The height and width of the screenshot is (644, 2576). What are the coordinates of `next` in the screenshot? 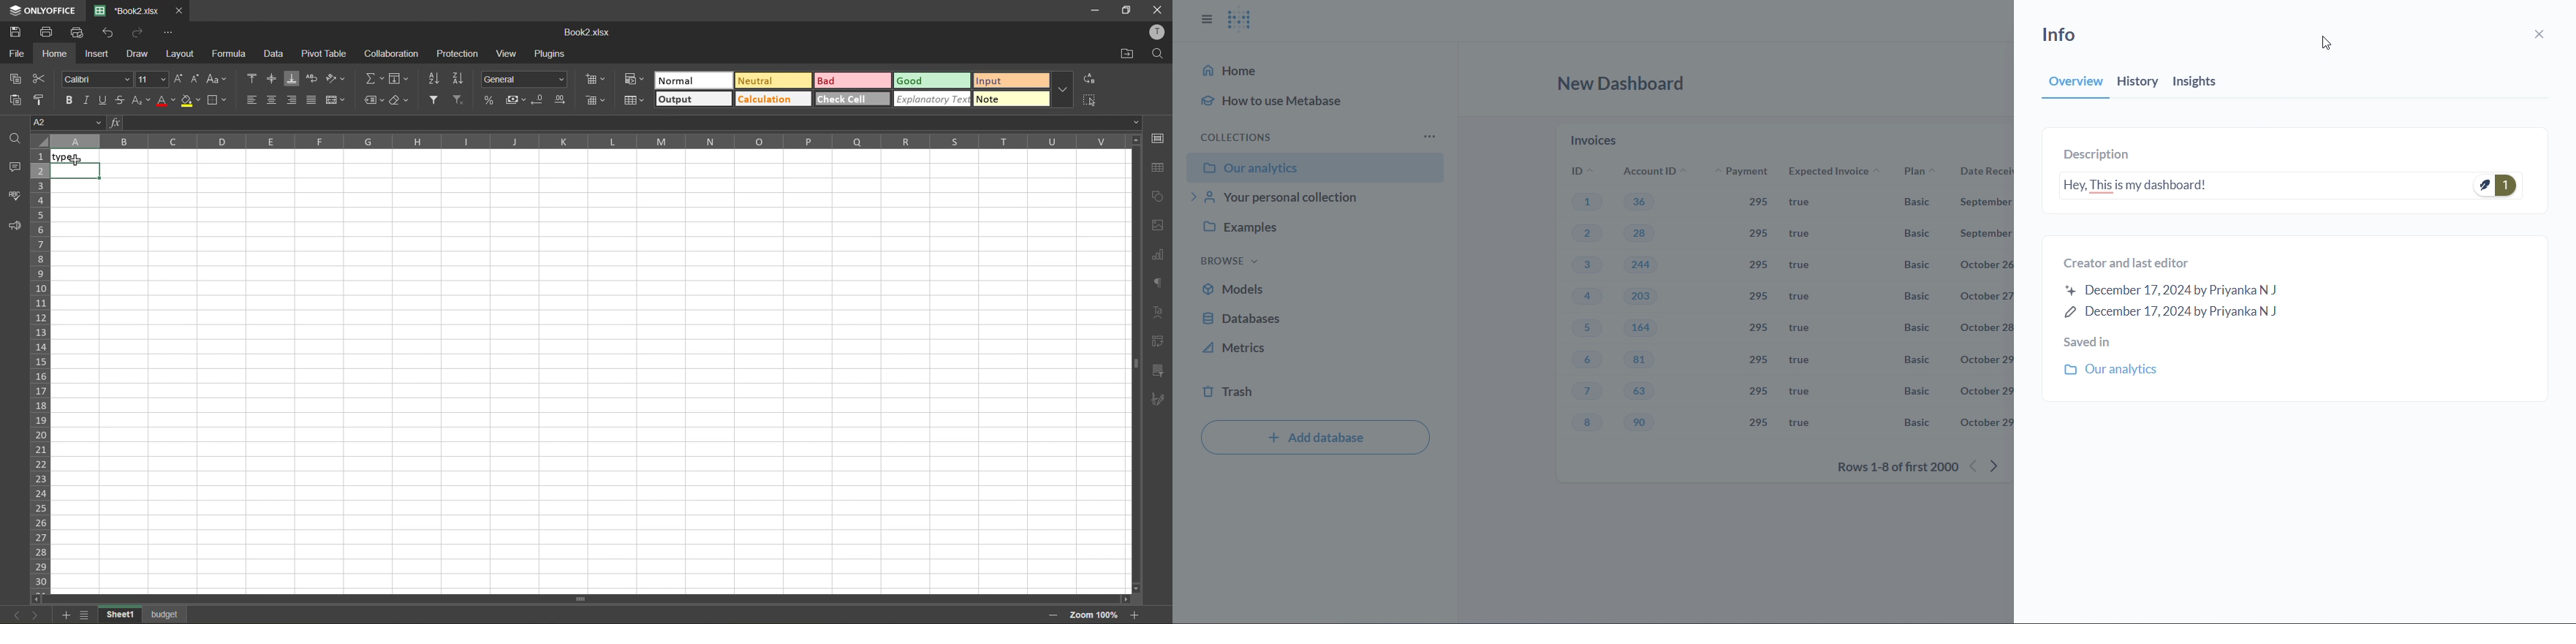 It's located at (32, 615).